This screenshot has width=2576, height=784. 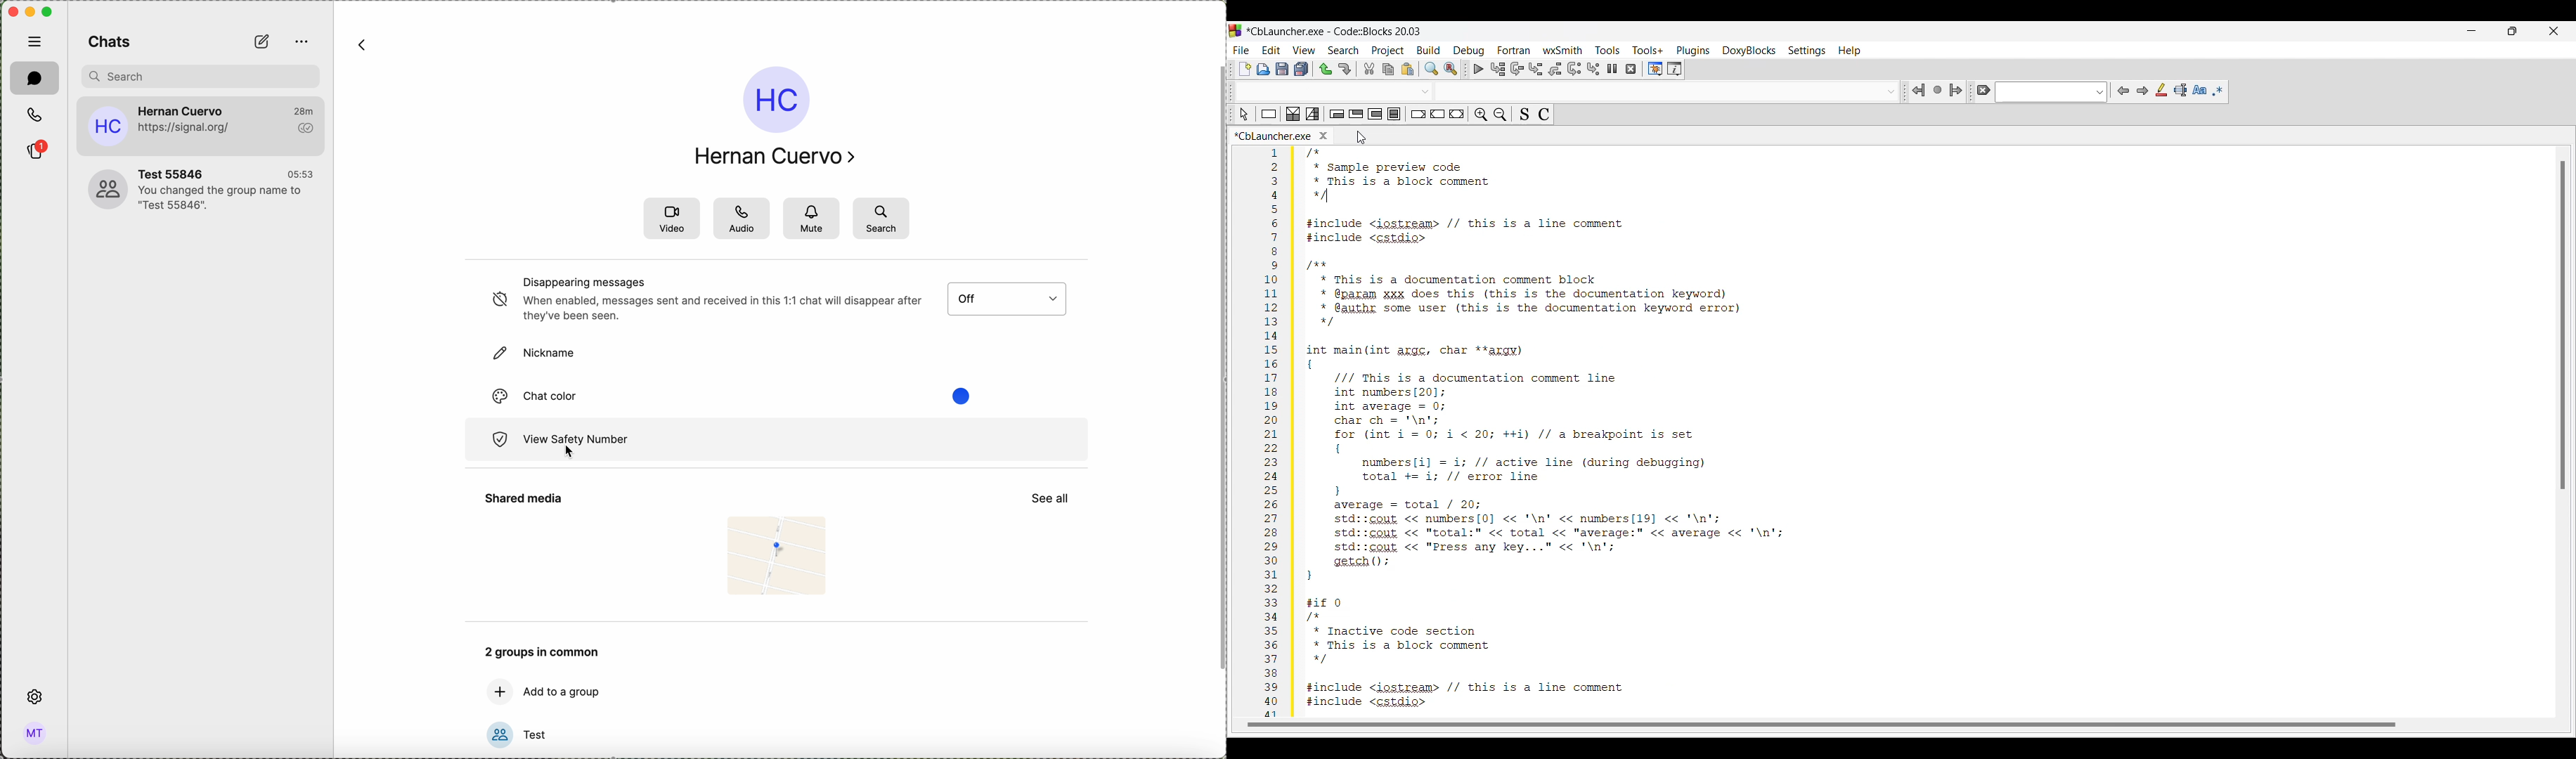 What do you see at coordinates (1555, 69) in the screenshot?
I see `Step out` at bounding box center [1555, 69].